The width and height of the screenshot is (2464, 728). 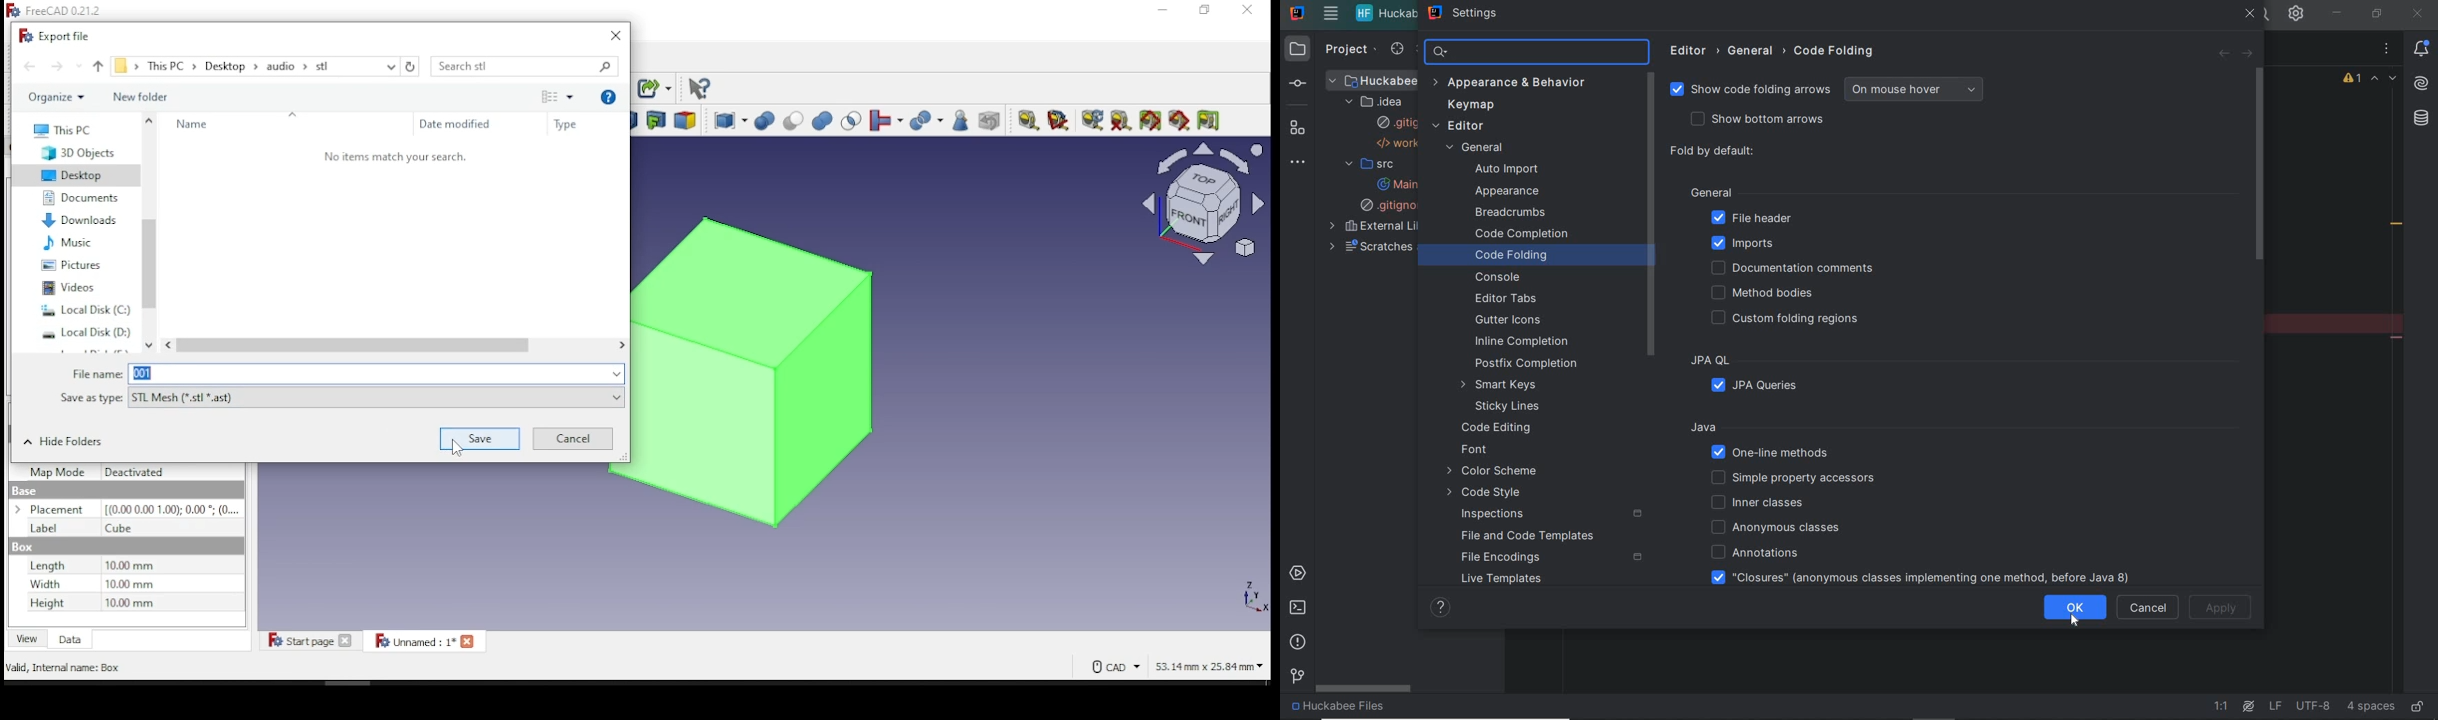 What do you see at coordinates (29, 64) in the screenshot?
I see `back` at bounding box center [29, 64].